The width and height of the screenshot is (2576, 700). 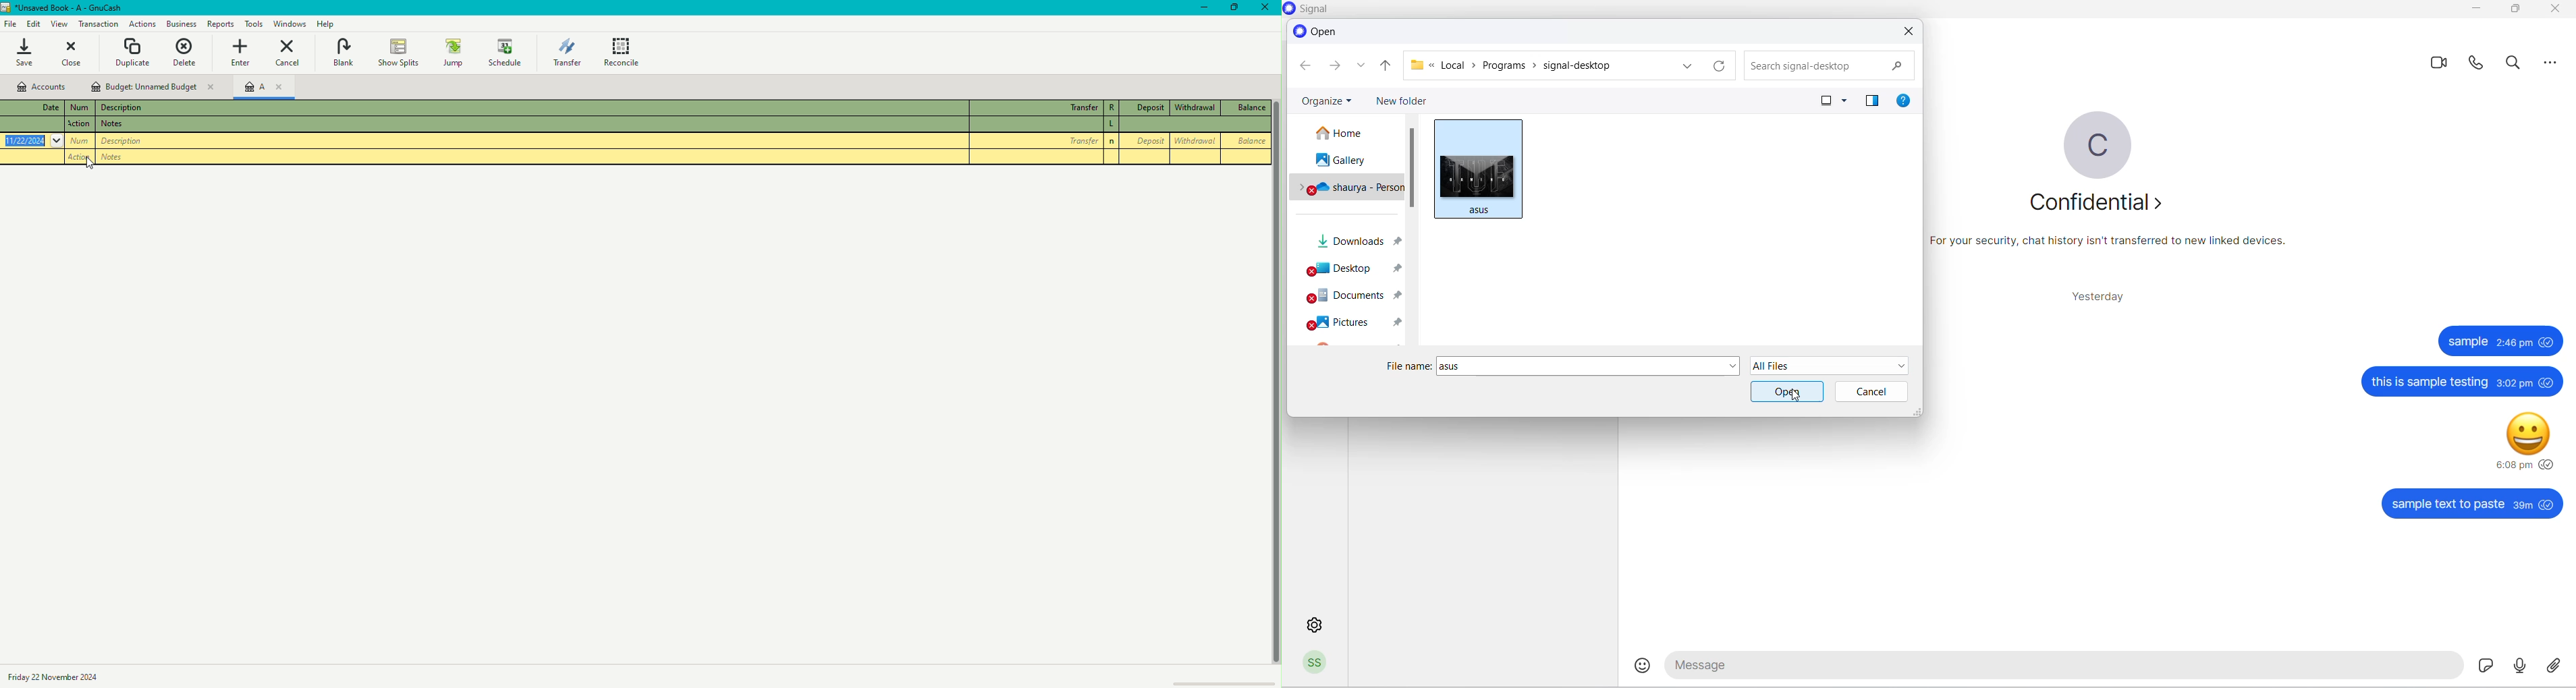 I want to click on search box, so click(x=1825, y=64).